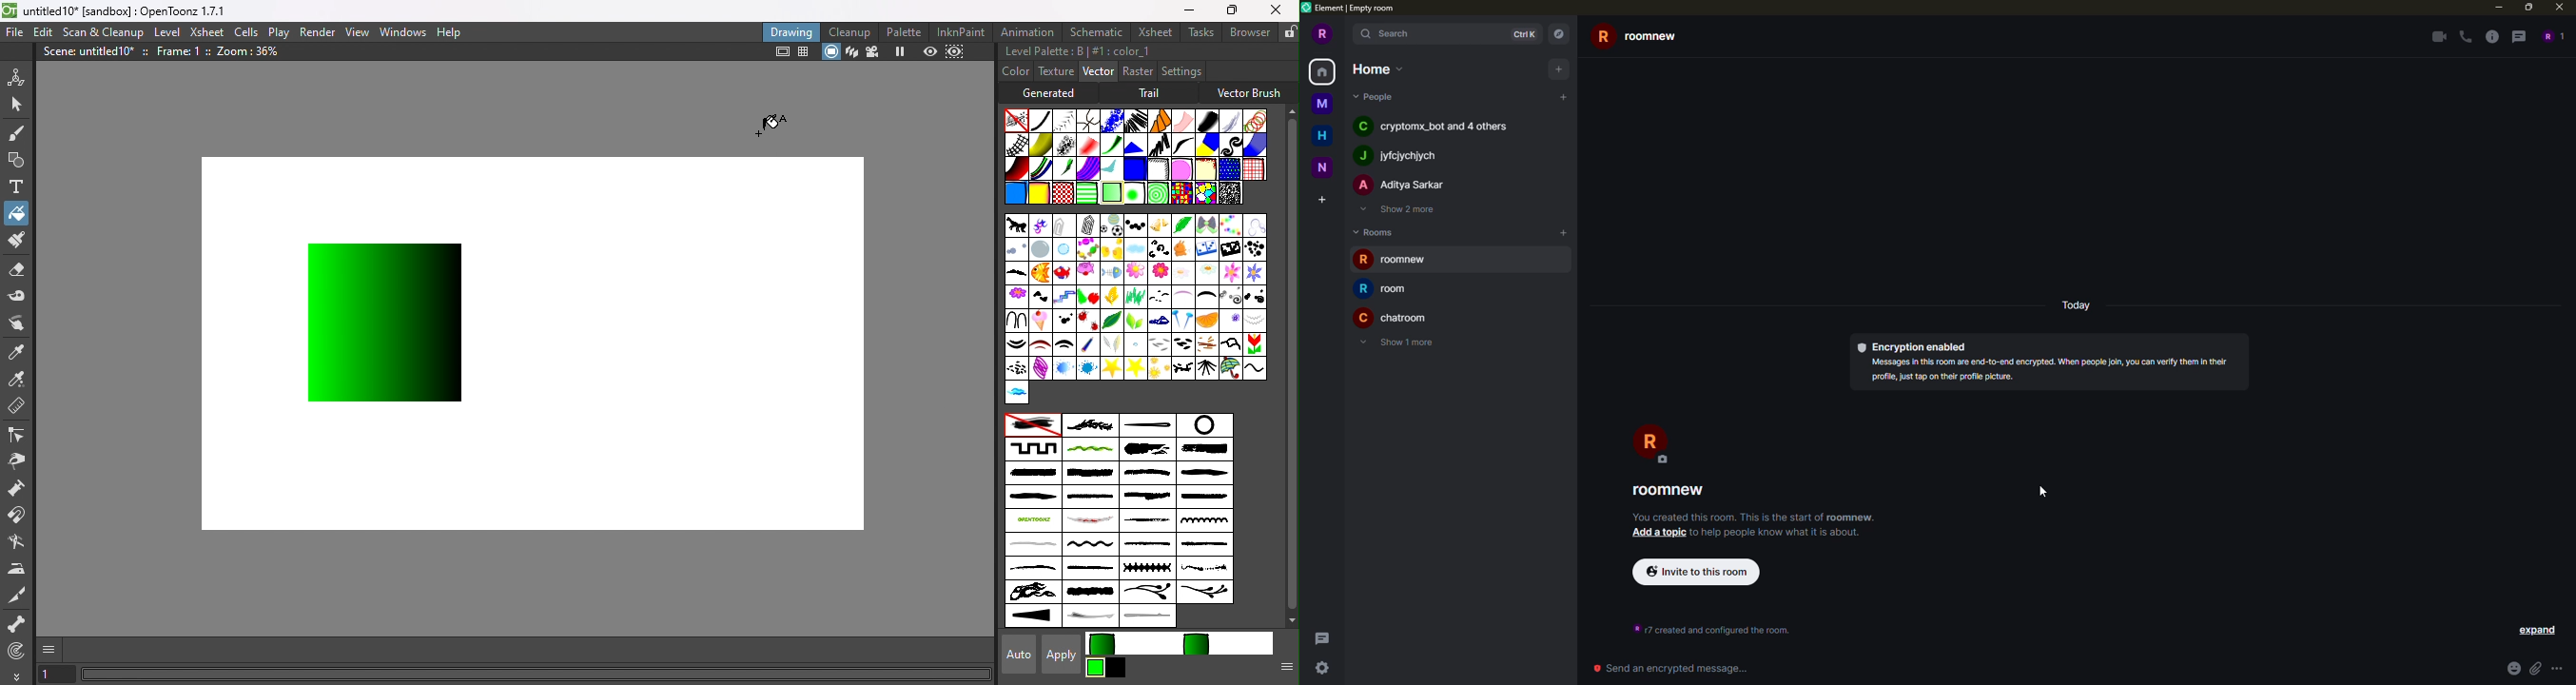 This screenshot has width=2576, height=700. Describe the element at coordinates (1087, 321) in the screenshot. I see `ladybird` at that location.